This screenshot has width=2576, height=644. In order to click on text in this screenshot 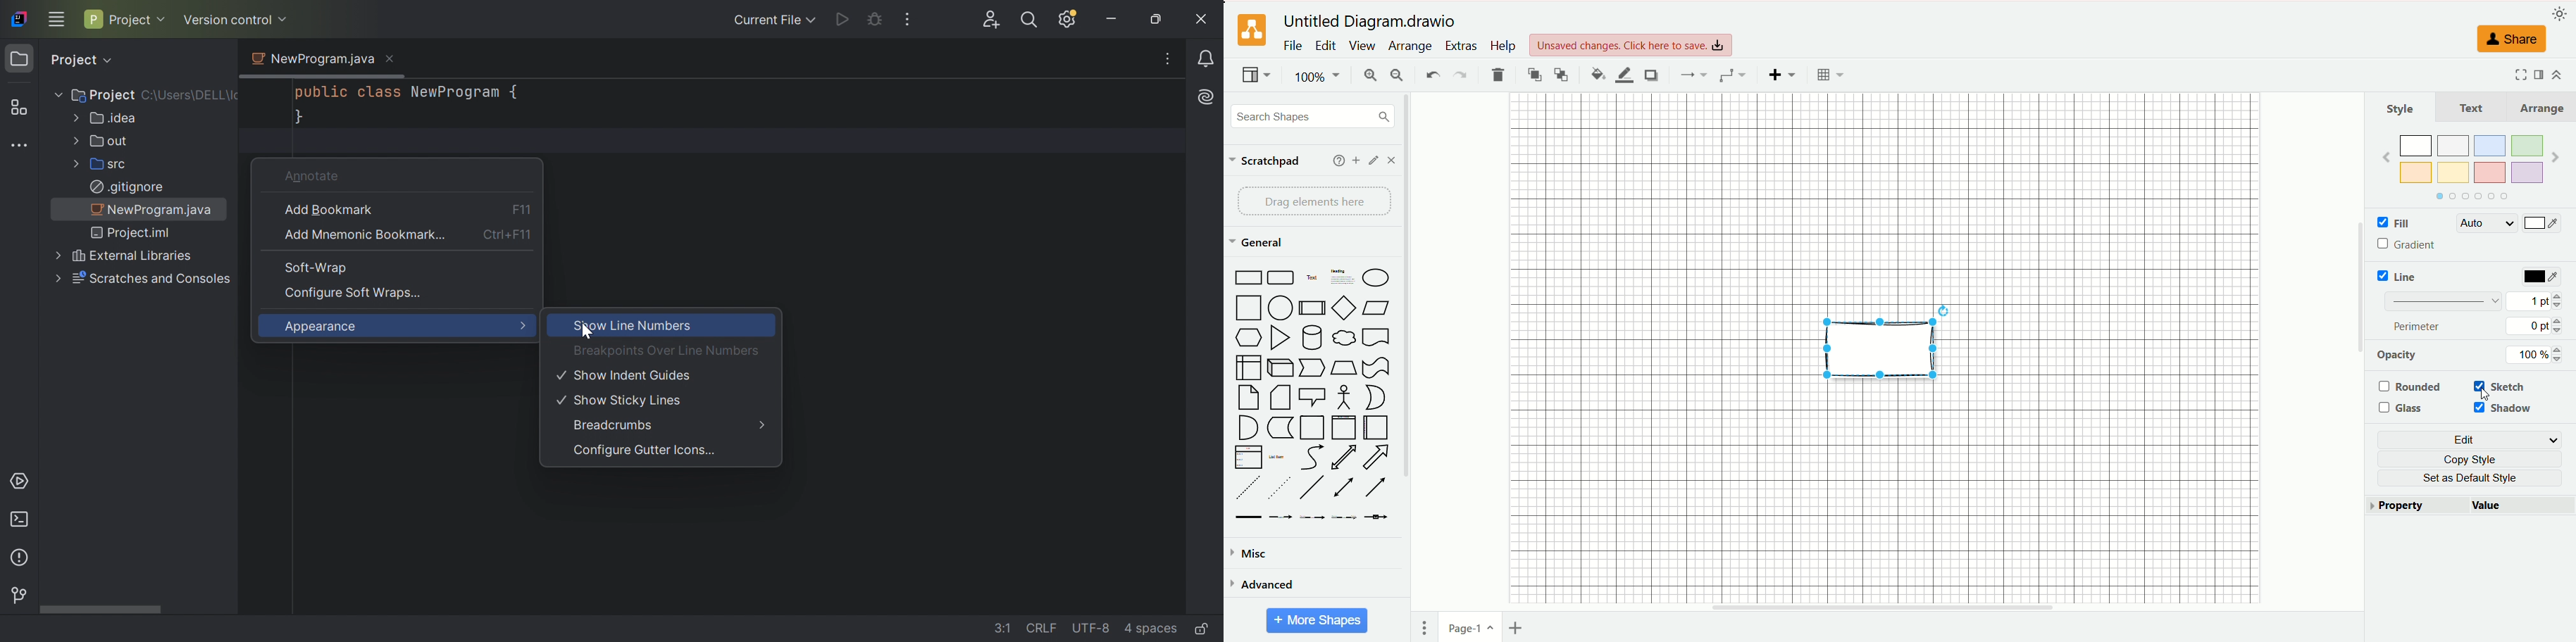, I will do `click(2472, 107)`.